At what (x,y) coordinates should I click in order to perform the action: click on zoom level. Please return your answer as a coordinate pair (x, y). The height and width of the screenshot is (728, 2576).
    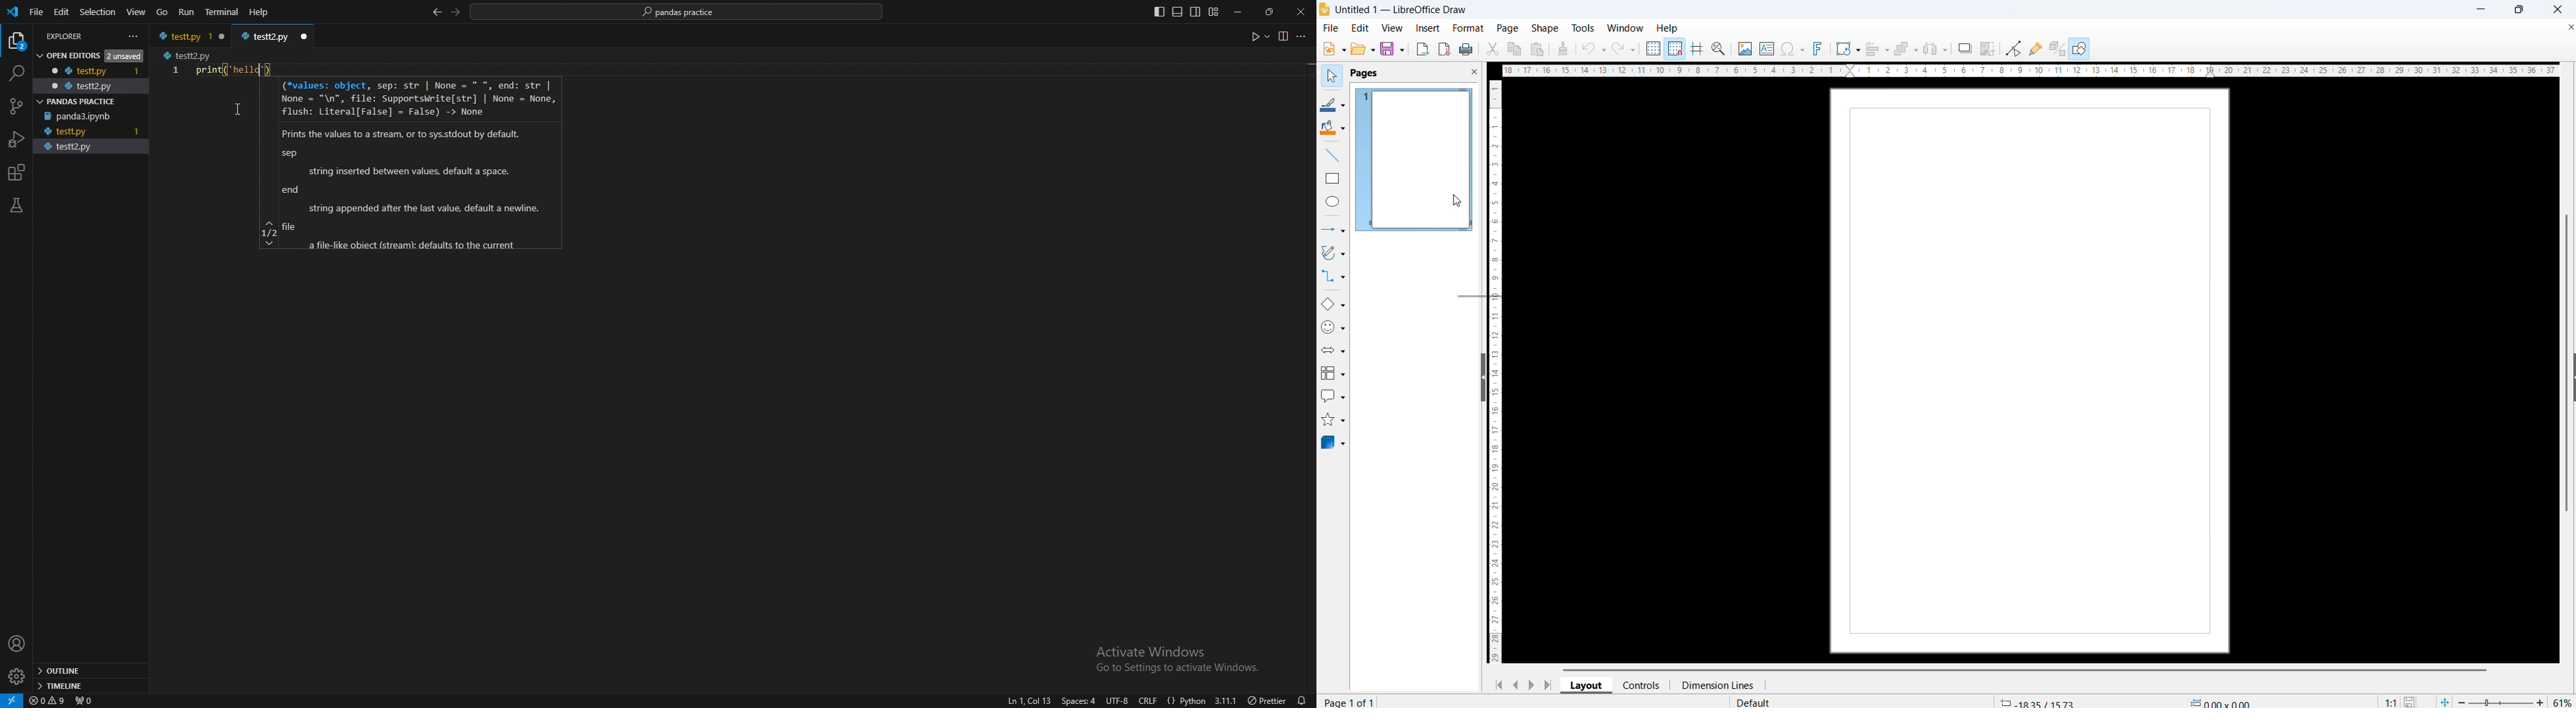
    Looking at the image, I should click on (2563, 700).